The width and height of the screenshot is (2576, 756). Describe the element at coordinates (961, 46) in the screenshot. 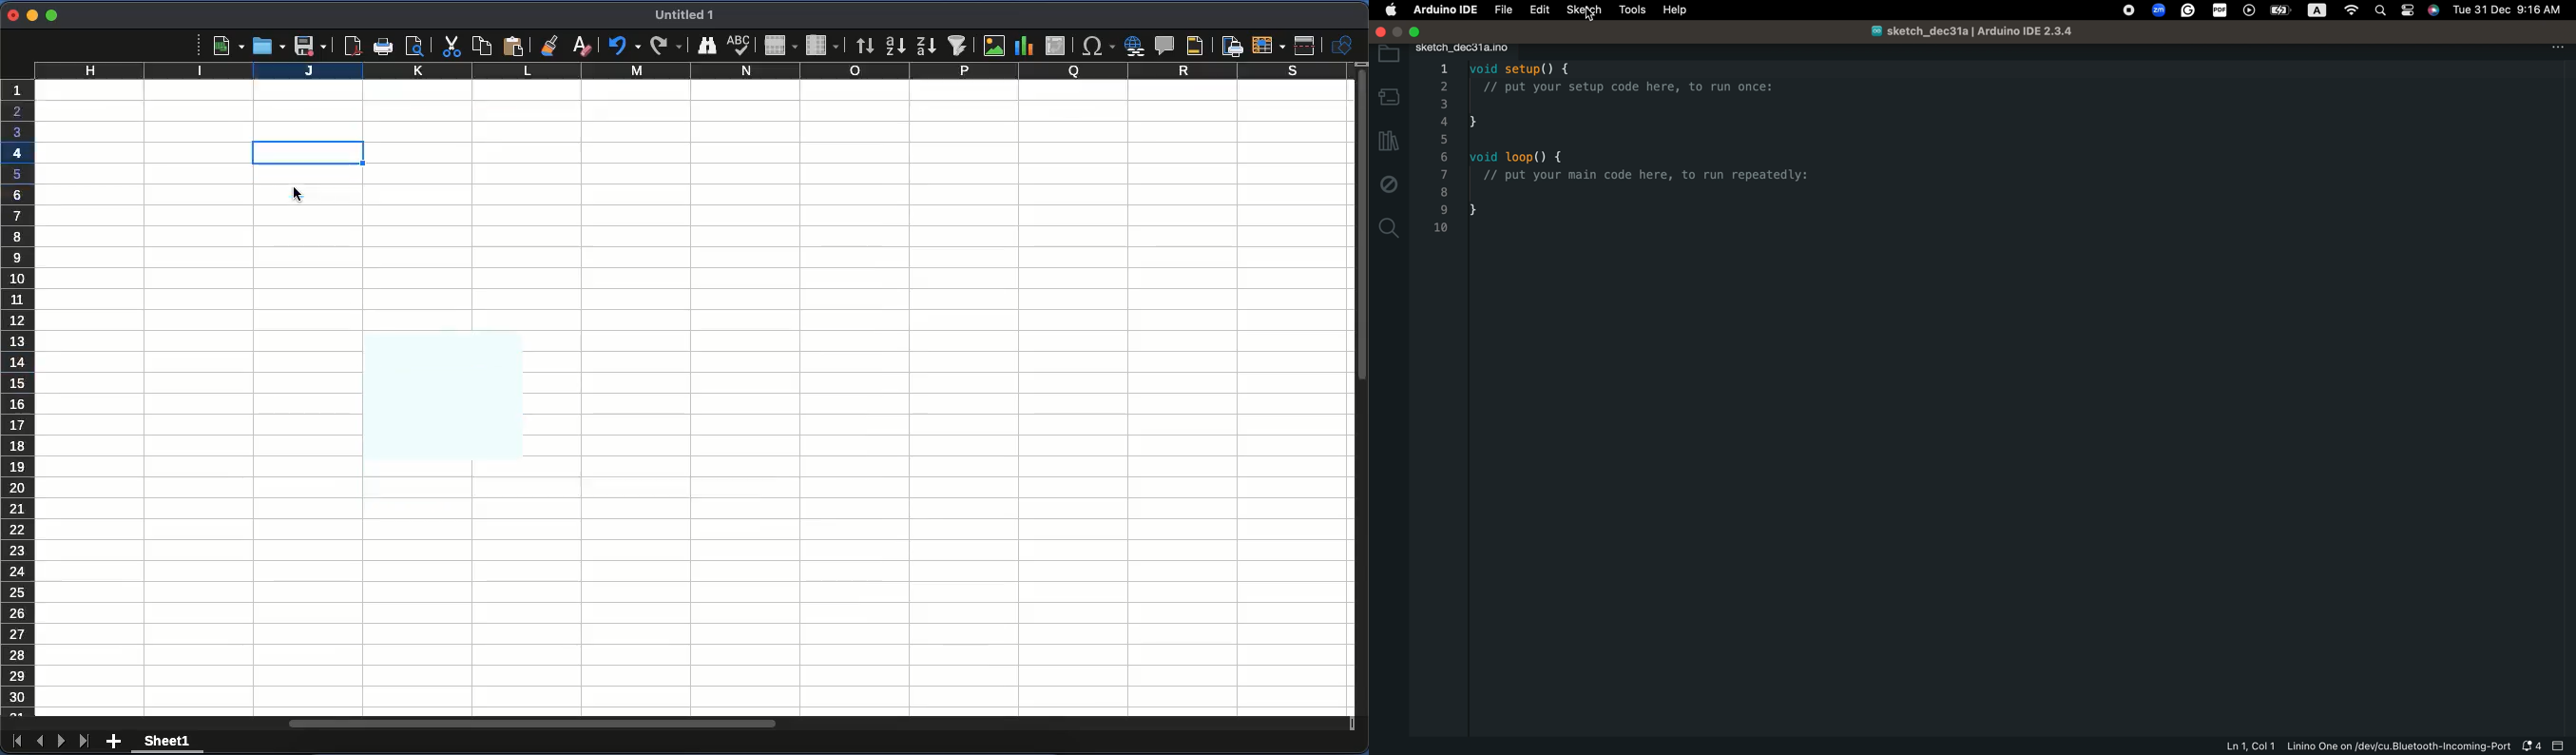

I see `autofilter` at that location.